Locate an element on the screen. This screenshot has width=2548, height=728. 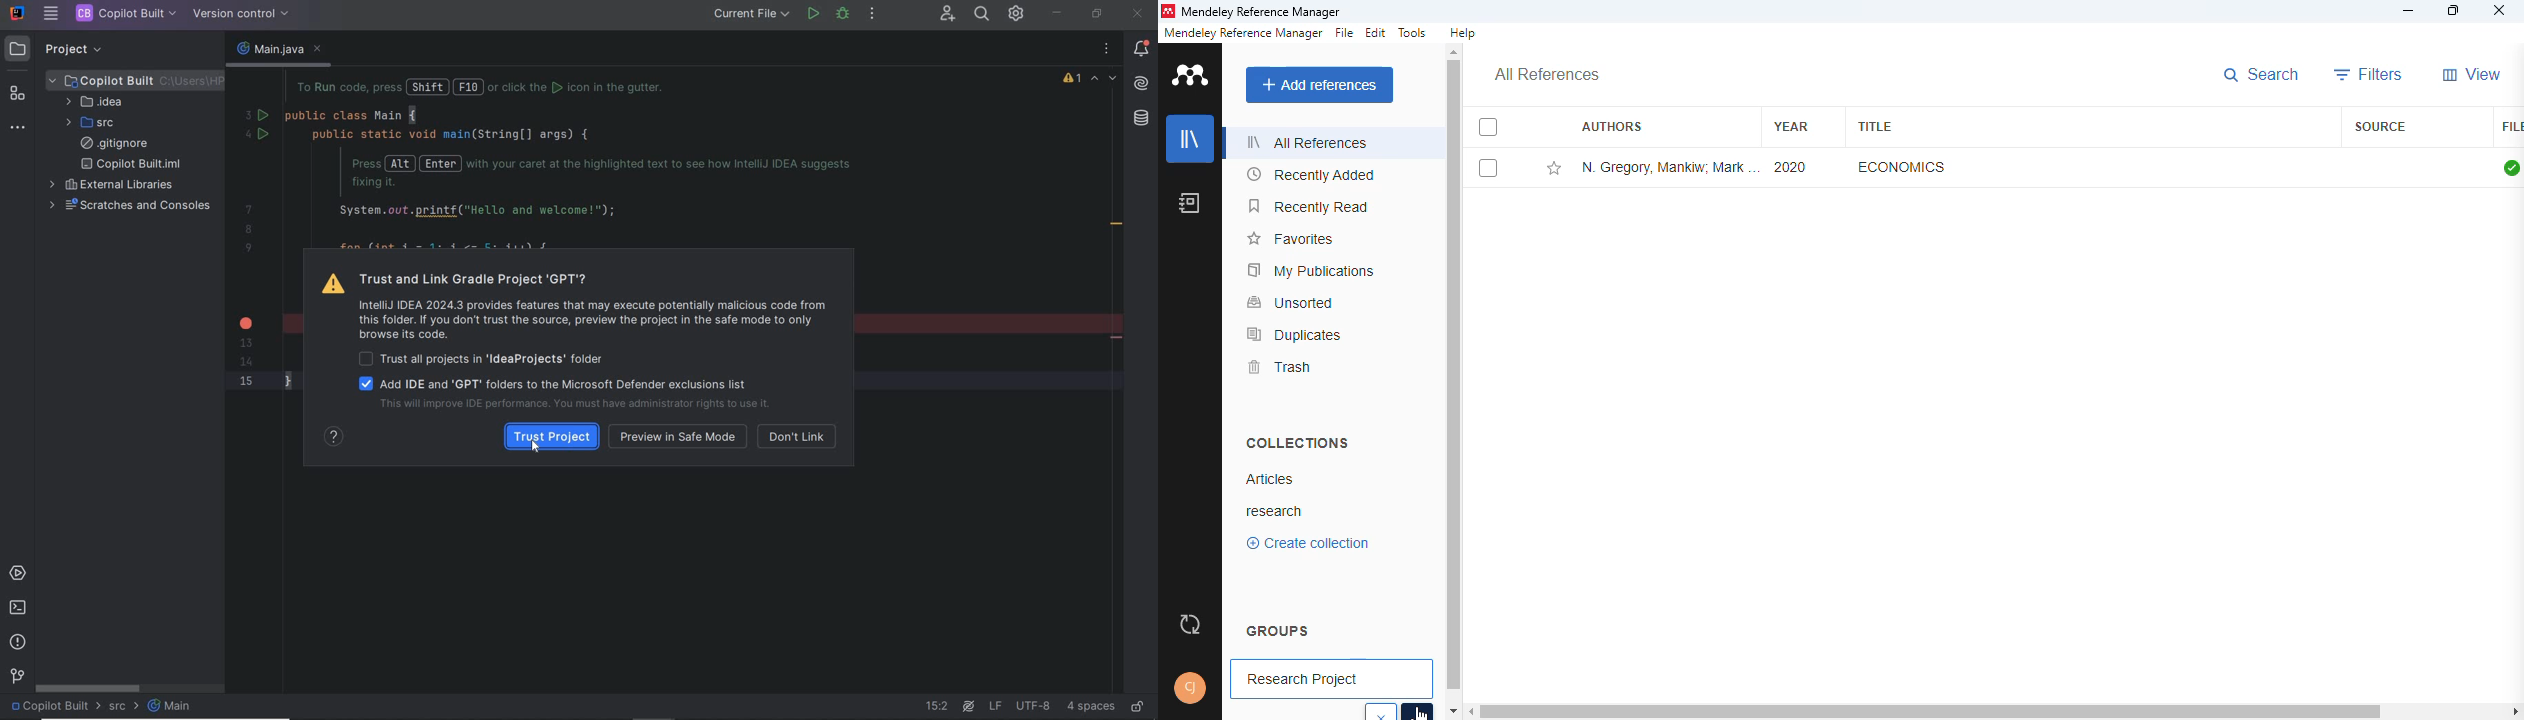
PROJECT FILE ANME is located at coordinates (135, 80).